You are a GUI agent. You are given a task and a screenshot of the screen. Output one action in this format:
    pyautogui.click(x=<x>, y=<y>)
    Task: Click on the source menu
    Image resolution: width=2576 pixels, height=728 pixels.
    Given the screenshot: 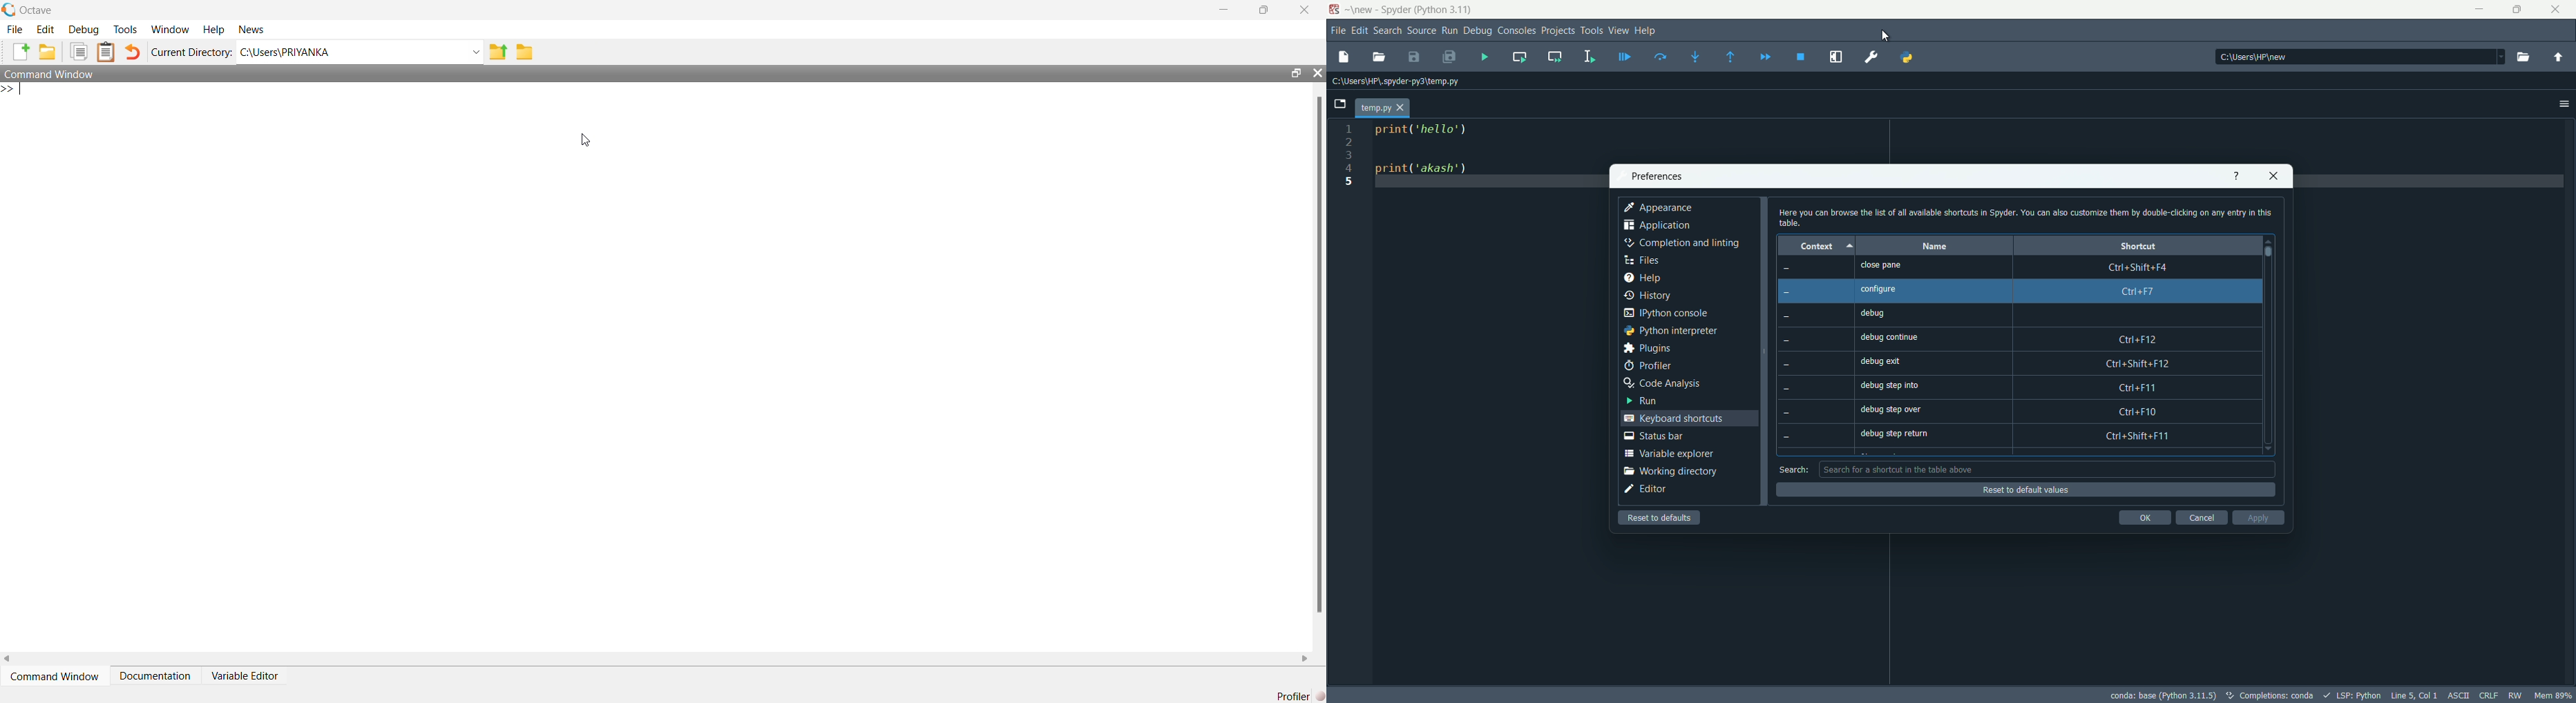 What is the action you would take?
    pyautogui.click(x=1423, y=31)
    